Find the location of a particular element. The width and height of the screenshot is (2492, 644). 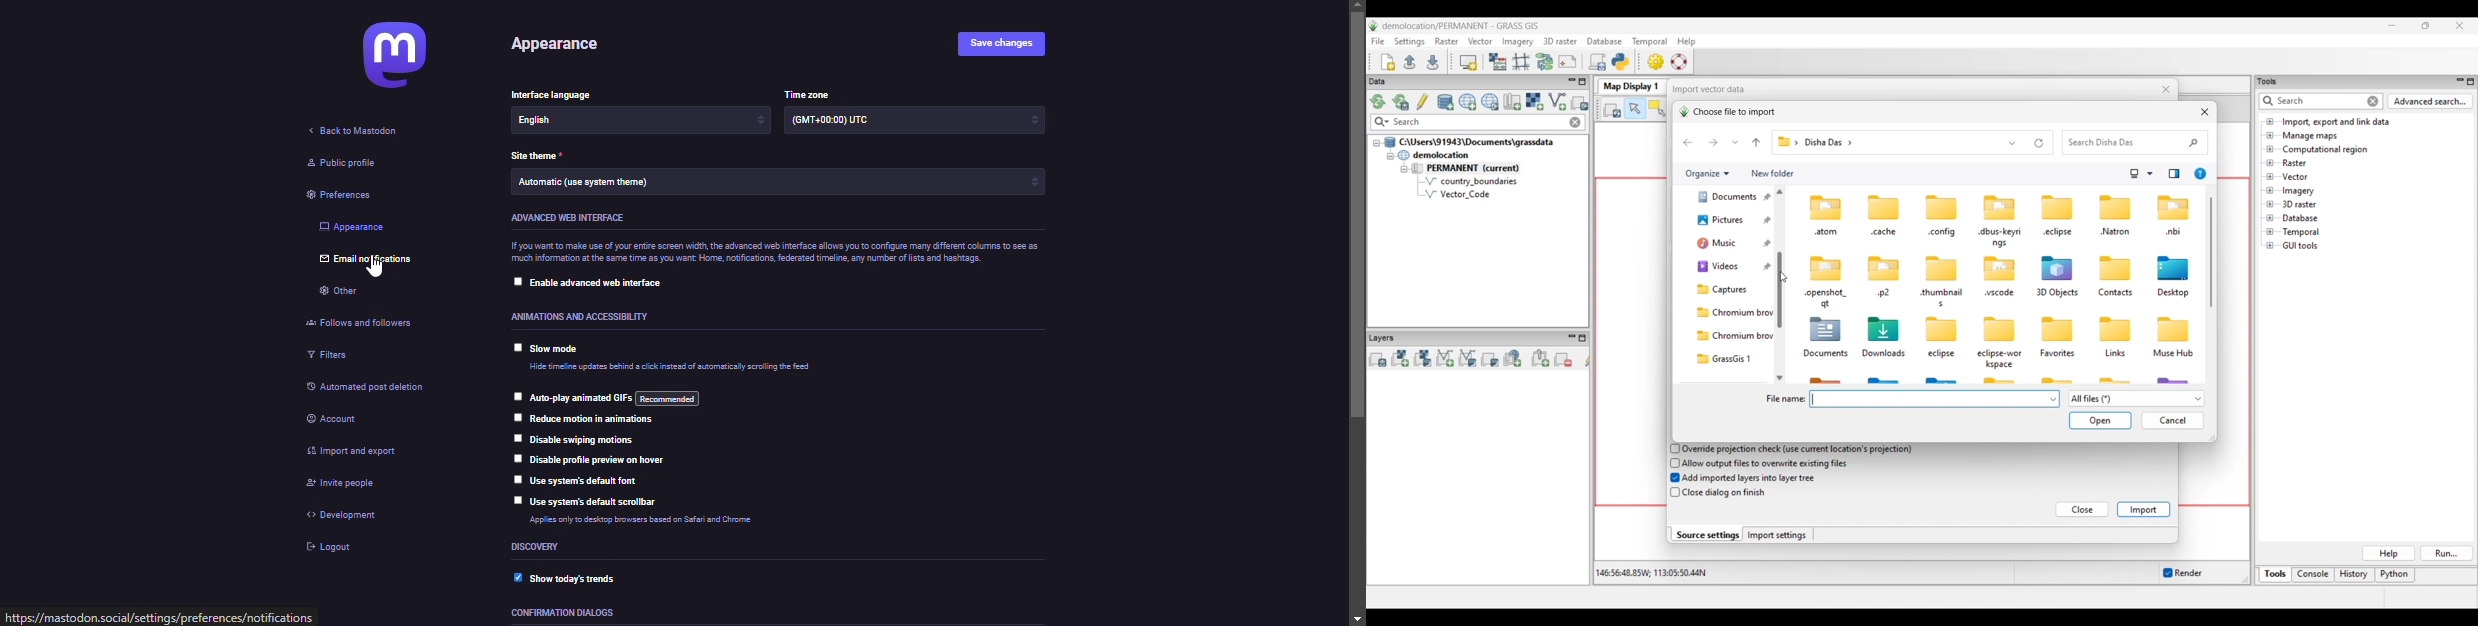

slow mode is located at coordinates (556, 351).